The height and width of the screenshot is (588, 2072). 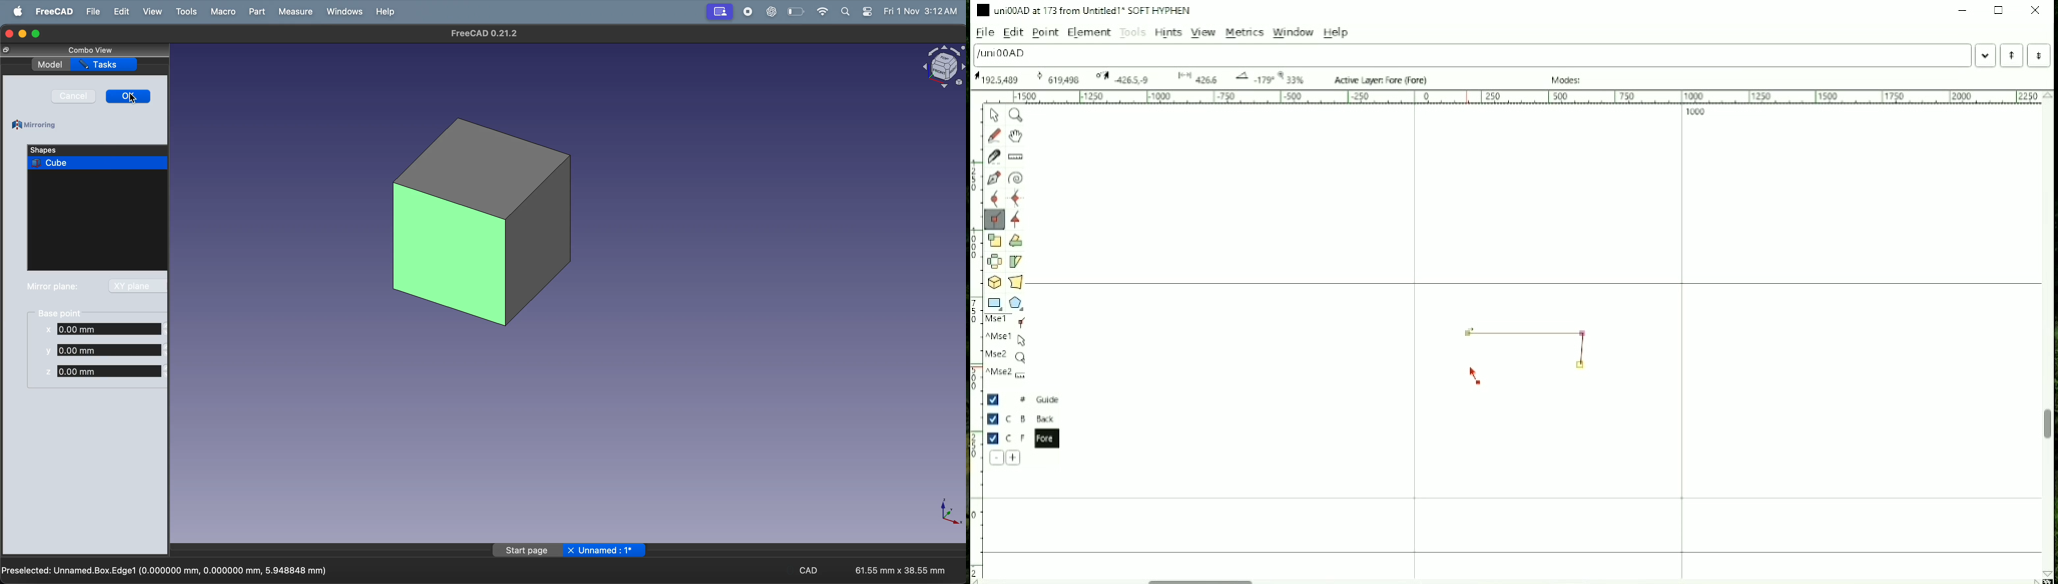 I want to click on profile, so click(x=719, y=12).